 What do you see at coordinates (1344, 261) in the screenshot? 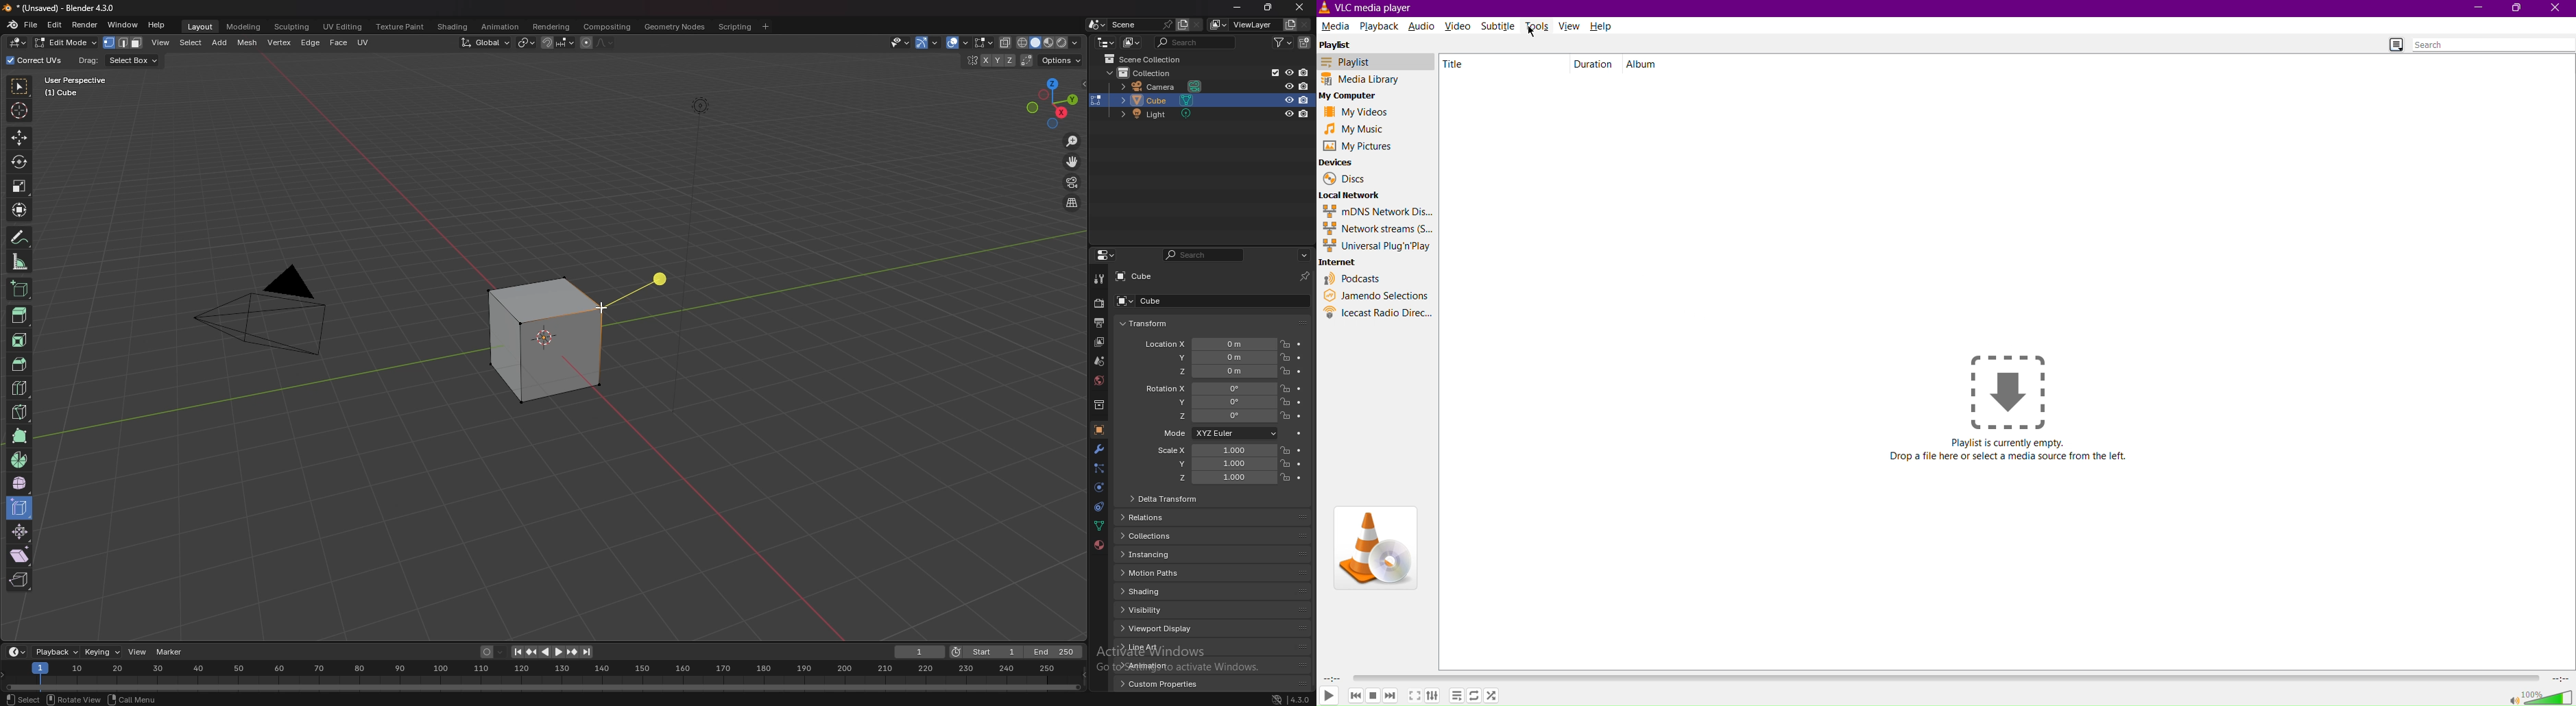
I see `Internet` at bounding box center [1344, 261].